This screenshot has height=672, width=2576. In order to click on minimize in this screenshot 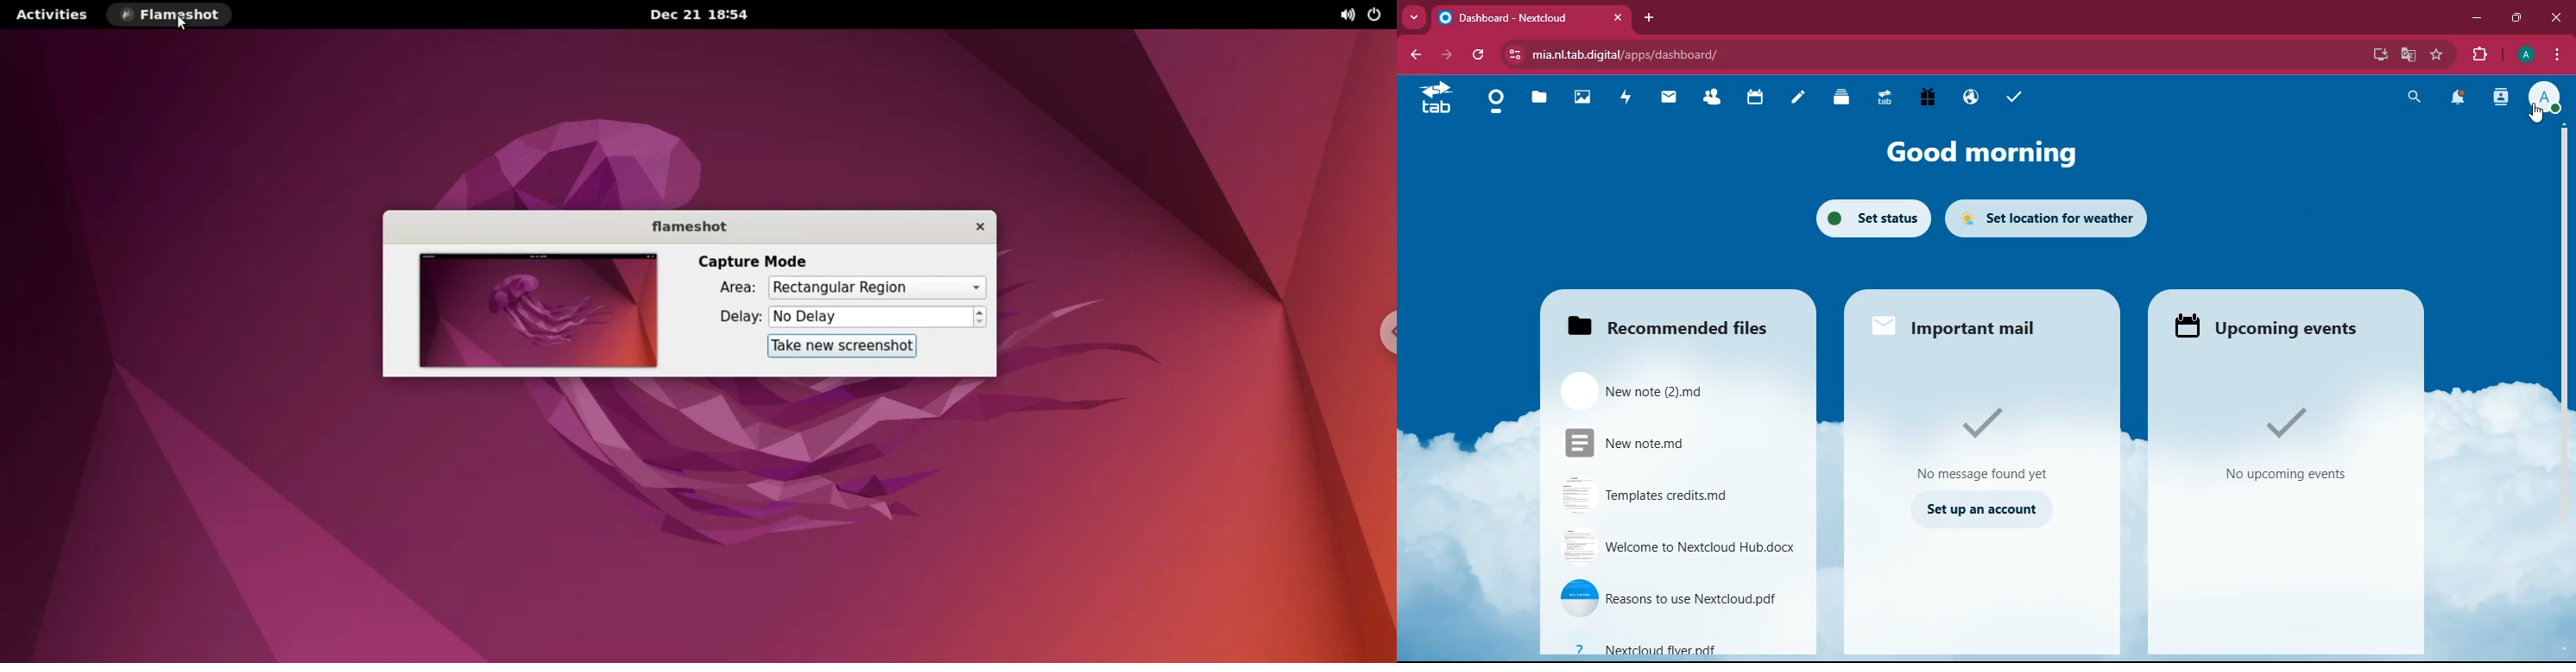, I will do `click(2478, 18)`.